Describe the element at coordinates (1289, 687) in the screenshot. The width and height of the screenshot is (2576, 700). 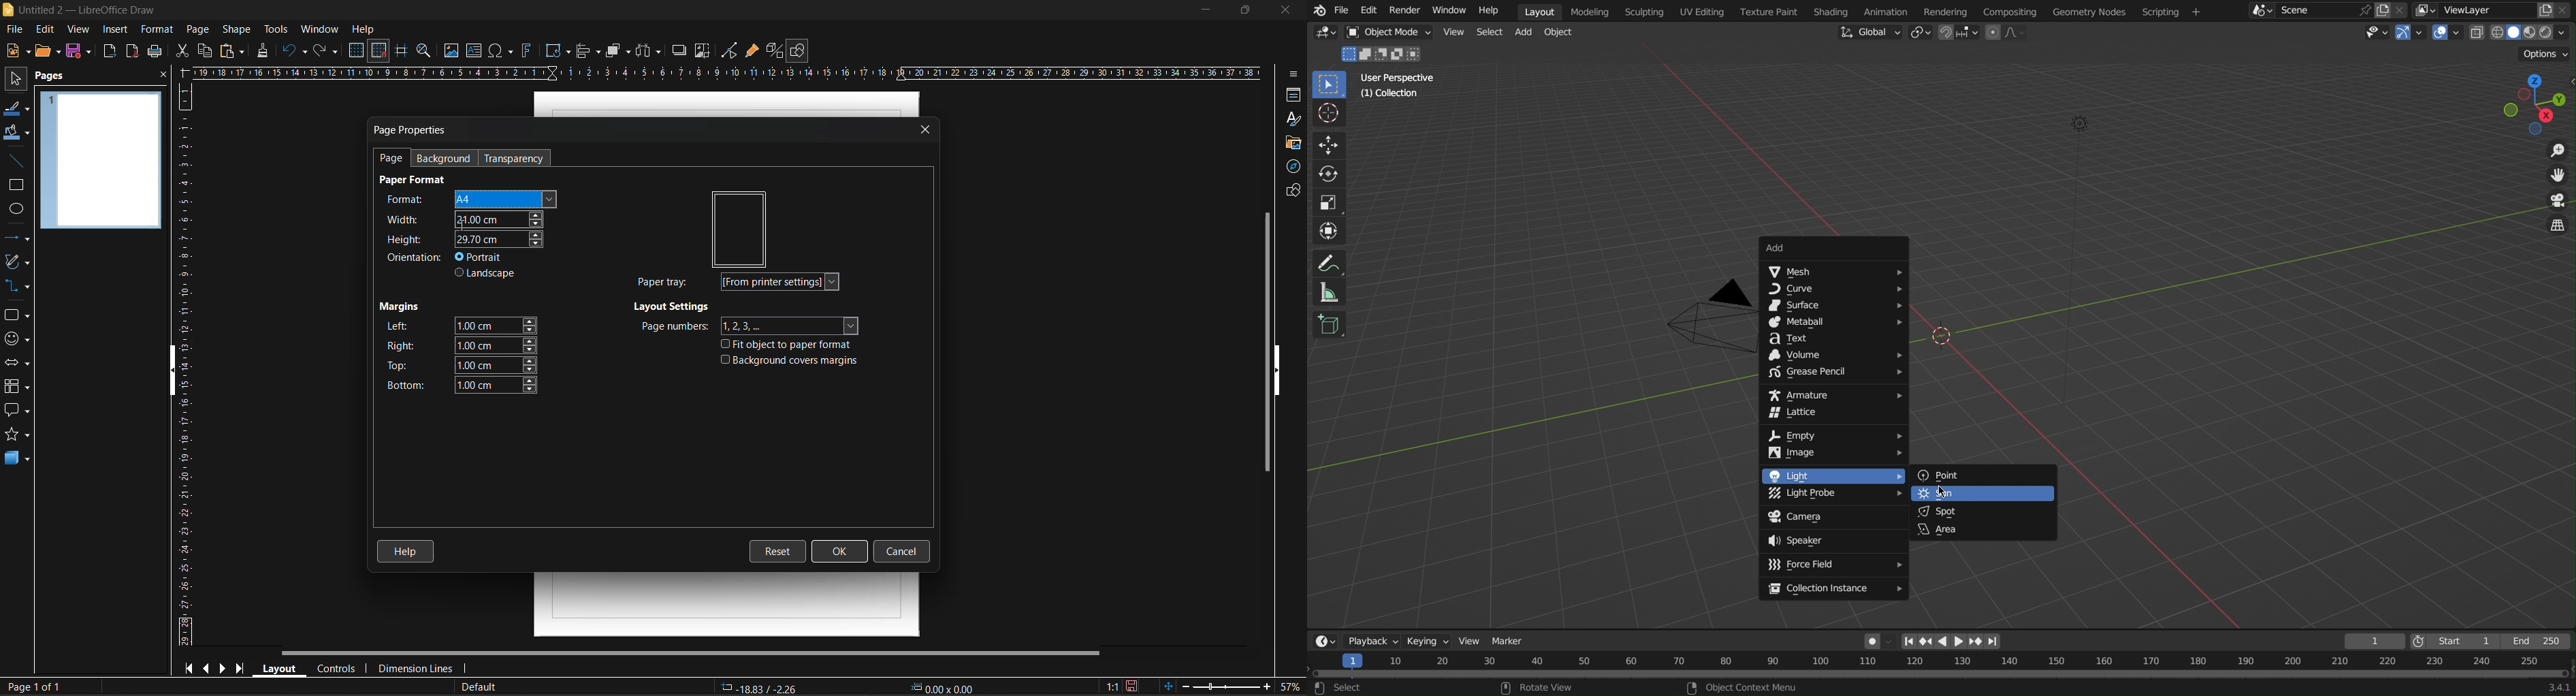
I see `zoom factor` at that location.